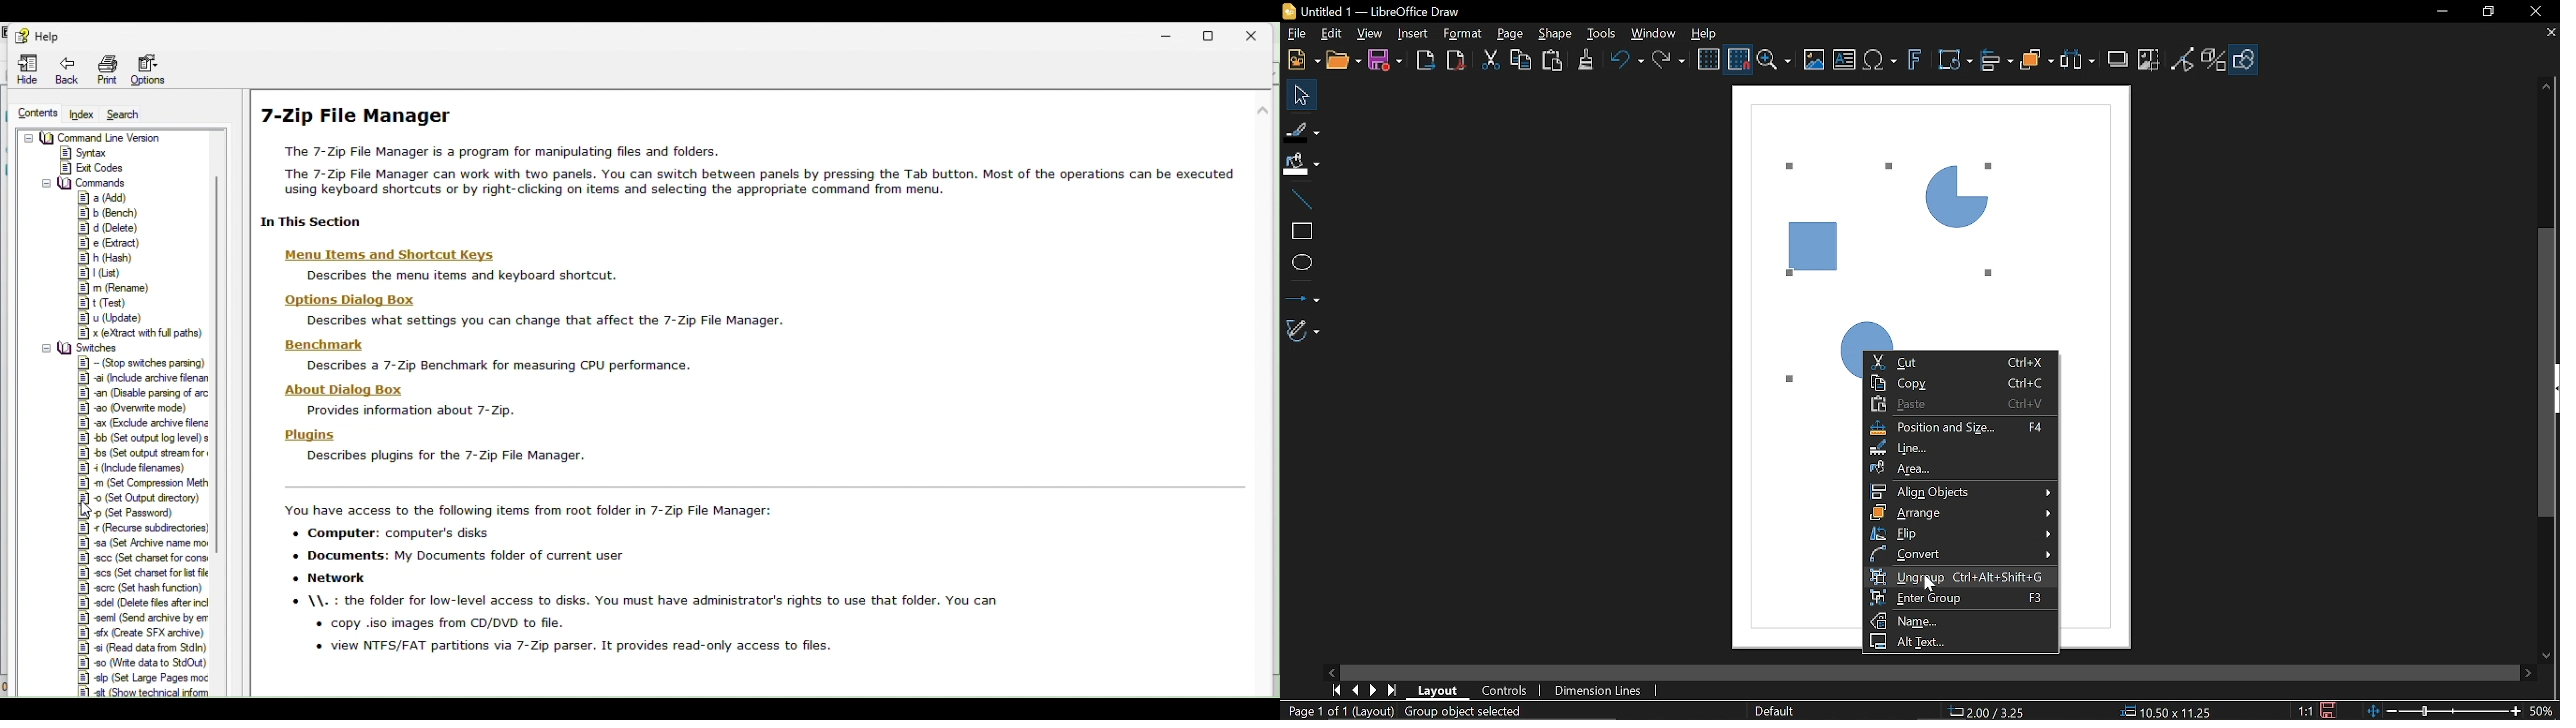 This screenshot has height=728, width=2576. I want to click on Export as pdf, so click(1458, 61).